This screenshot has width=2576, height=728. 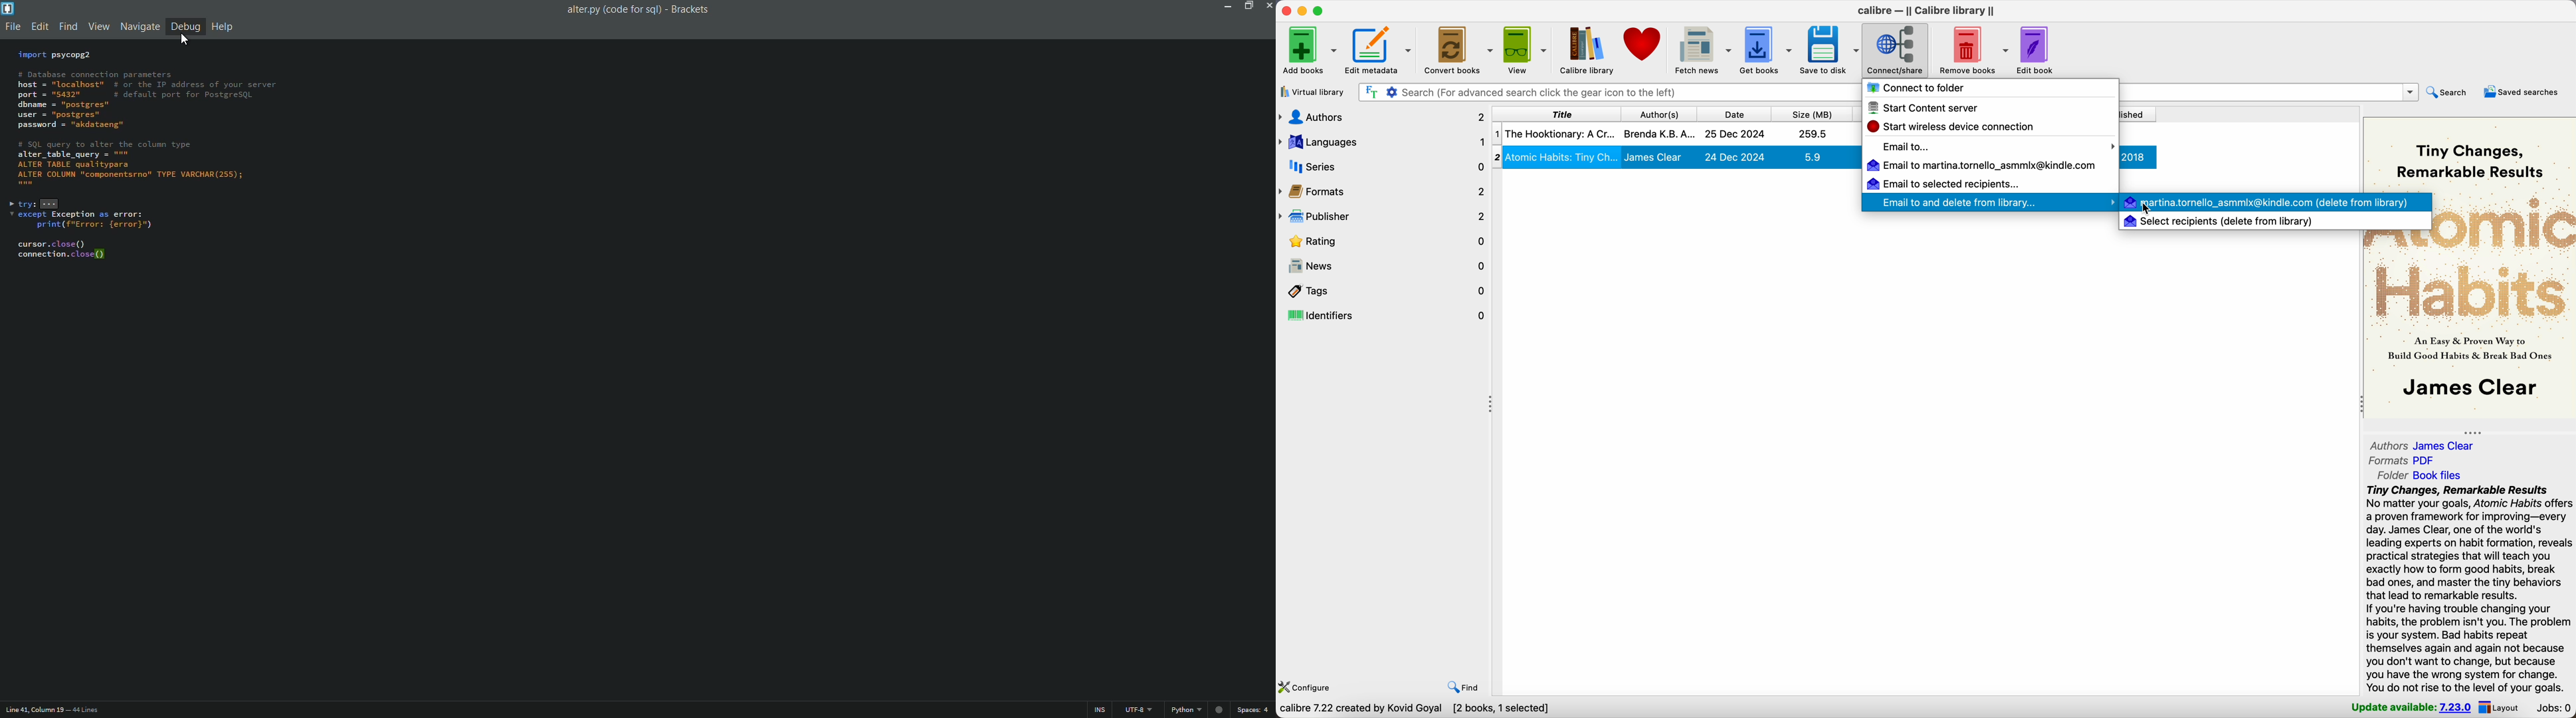 What do you see at coordinates (2469, 589) in the screenshot?
I see `Tiny Changes, Remarkable Results

No matter your goals, Atomic Habits offers
a proven framework for improving—every
day. James Clear, one of the world's
leading experts on habit formation, reveals
practical strategies that will teach you
exactly how to form good habits, break
bad ones, and master the tiny behaviors
that lead to remarkable results.

If you're having trouble changing your
habits, the problem isn't you. The problem
is your system. Bad habits repeat
themselves again and again not because
you don't want to change, but because
you have the wrong system for change.
You do not rise to the level of your goals.` at bounding box center [2469, 589].